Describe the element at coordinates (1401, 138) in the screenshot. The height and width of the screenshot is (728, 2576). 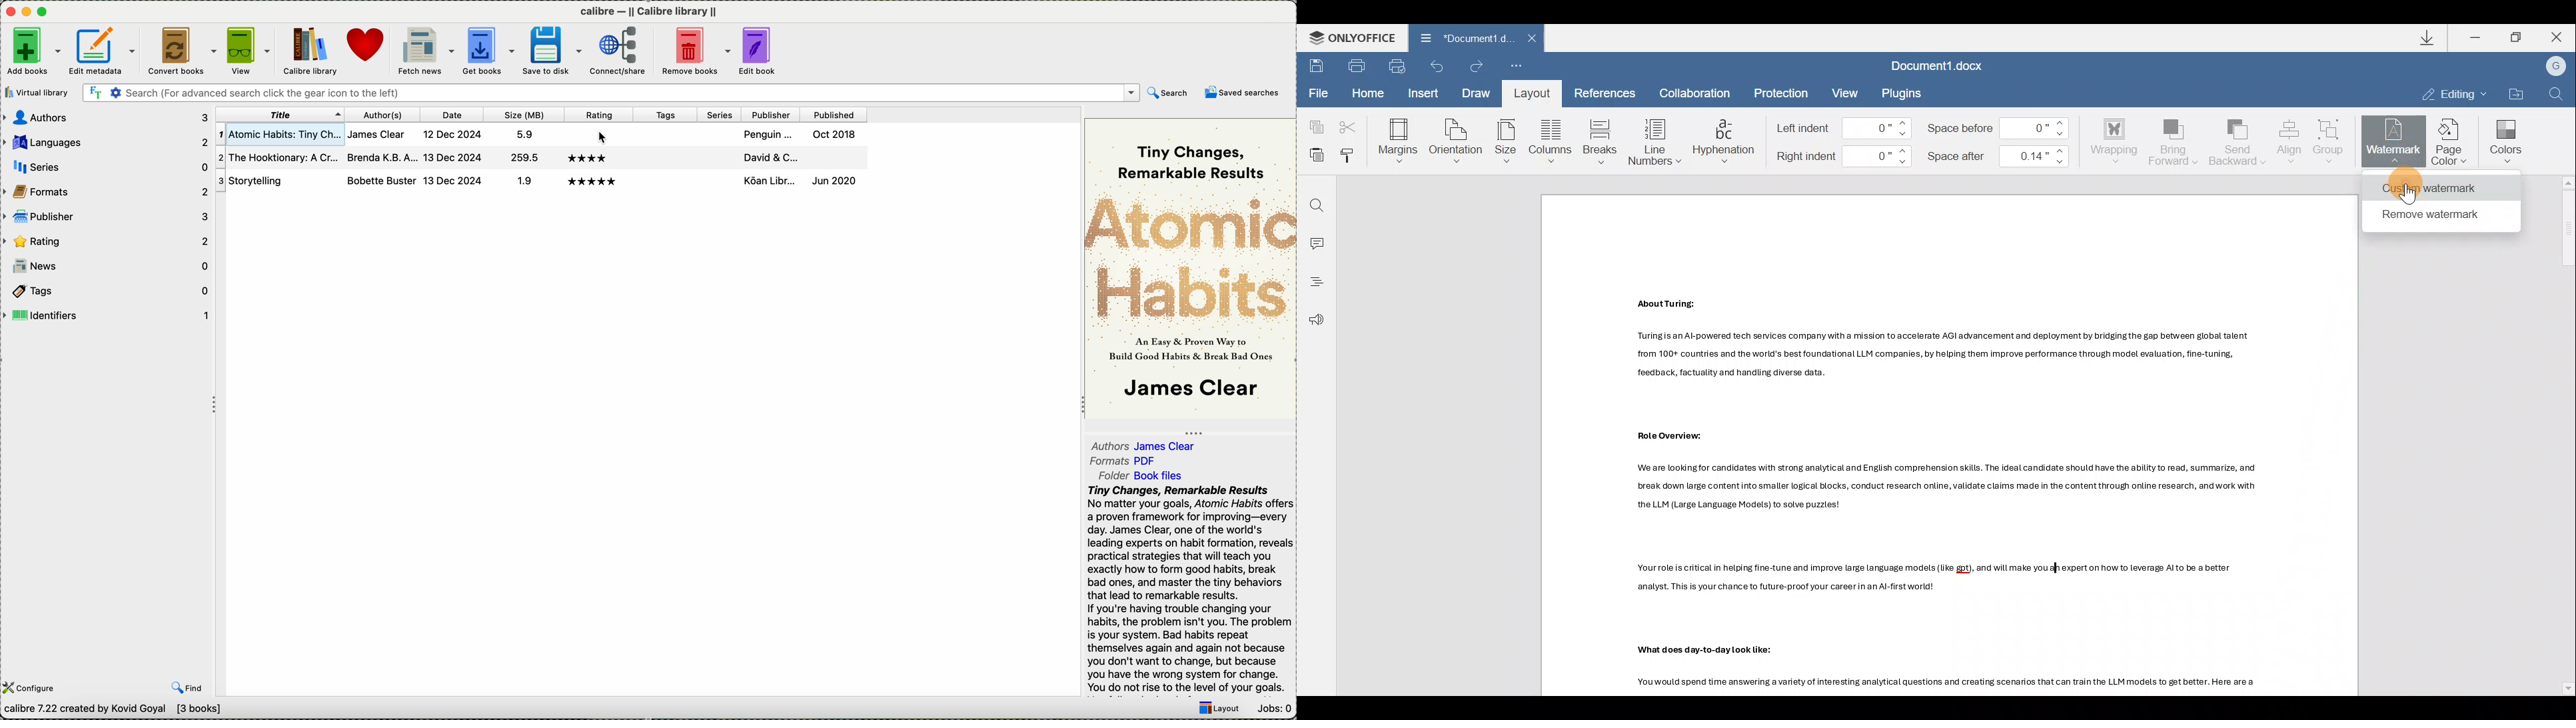
I see `Margins` at that location.